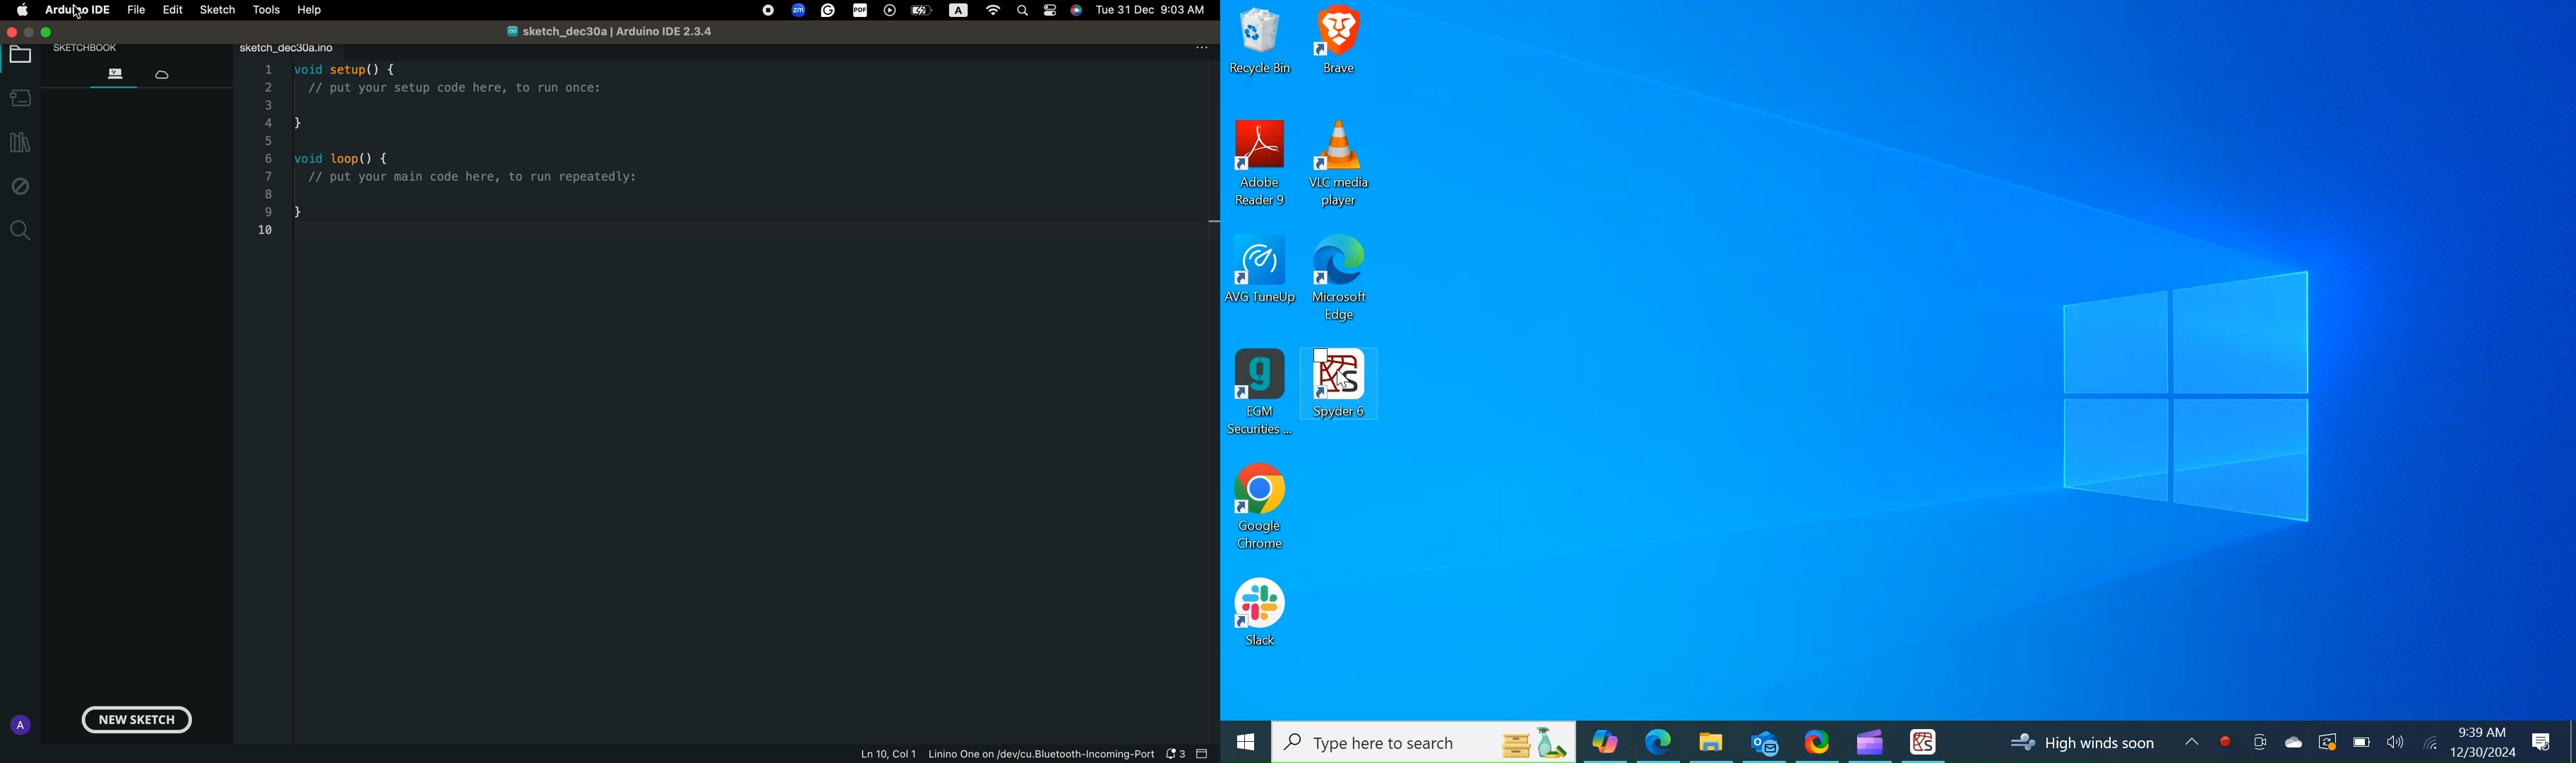 The width and height of the screenshot is (2576, 784). I want to click on Adobe Reader Desktop Icon, so click(1262, 167).